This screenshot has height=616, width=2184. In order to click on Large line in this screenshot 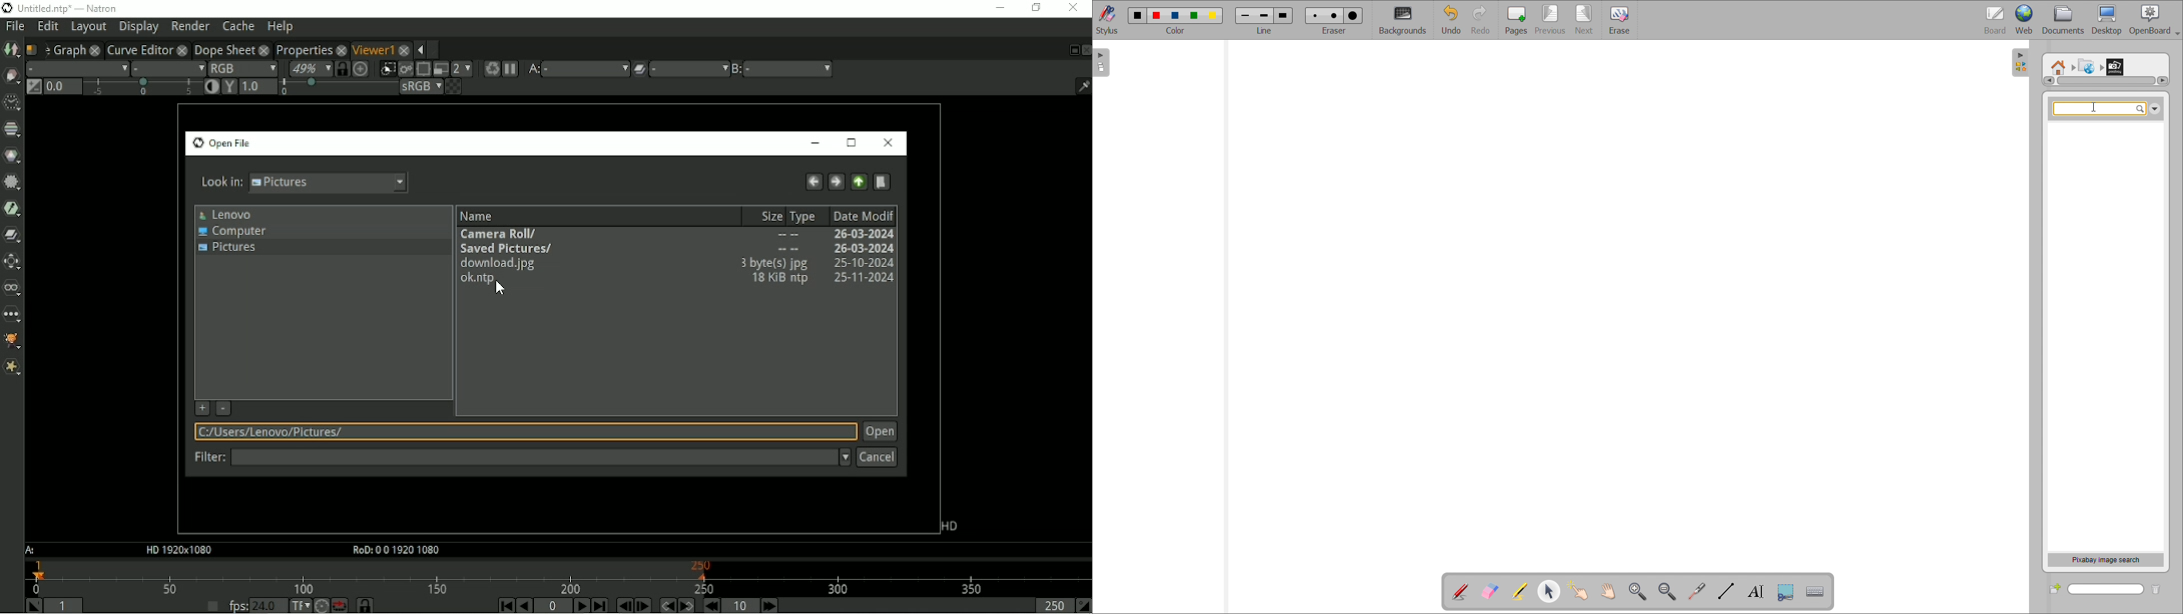, I will do `click(1284, 15)`.